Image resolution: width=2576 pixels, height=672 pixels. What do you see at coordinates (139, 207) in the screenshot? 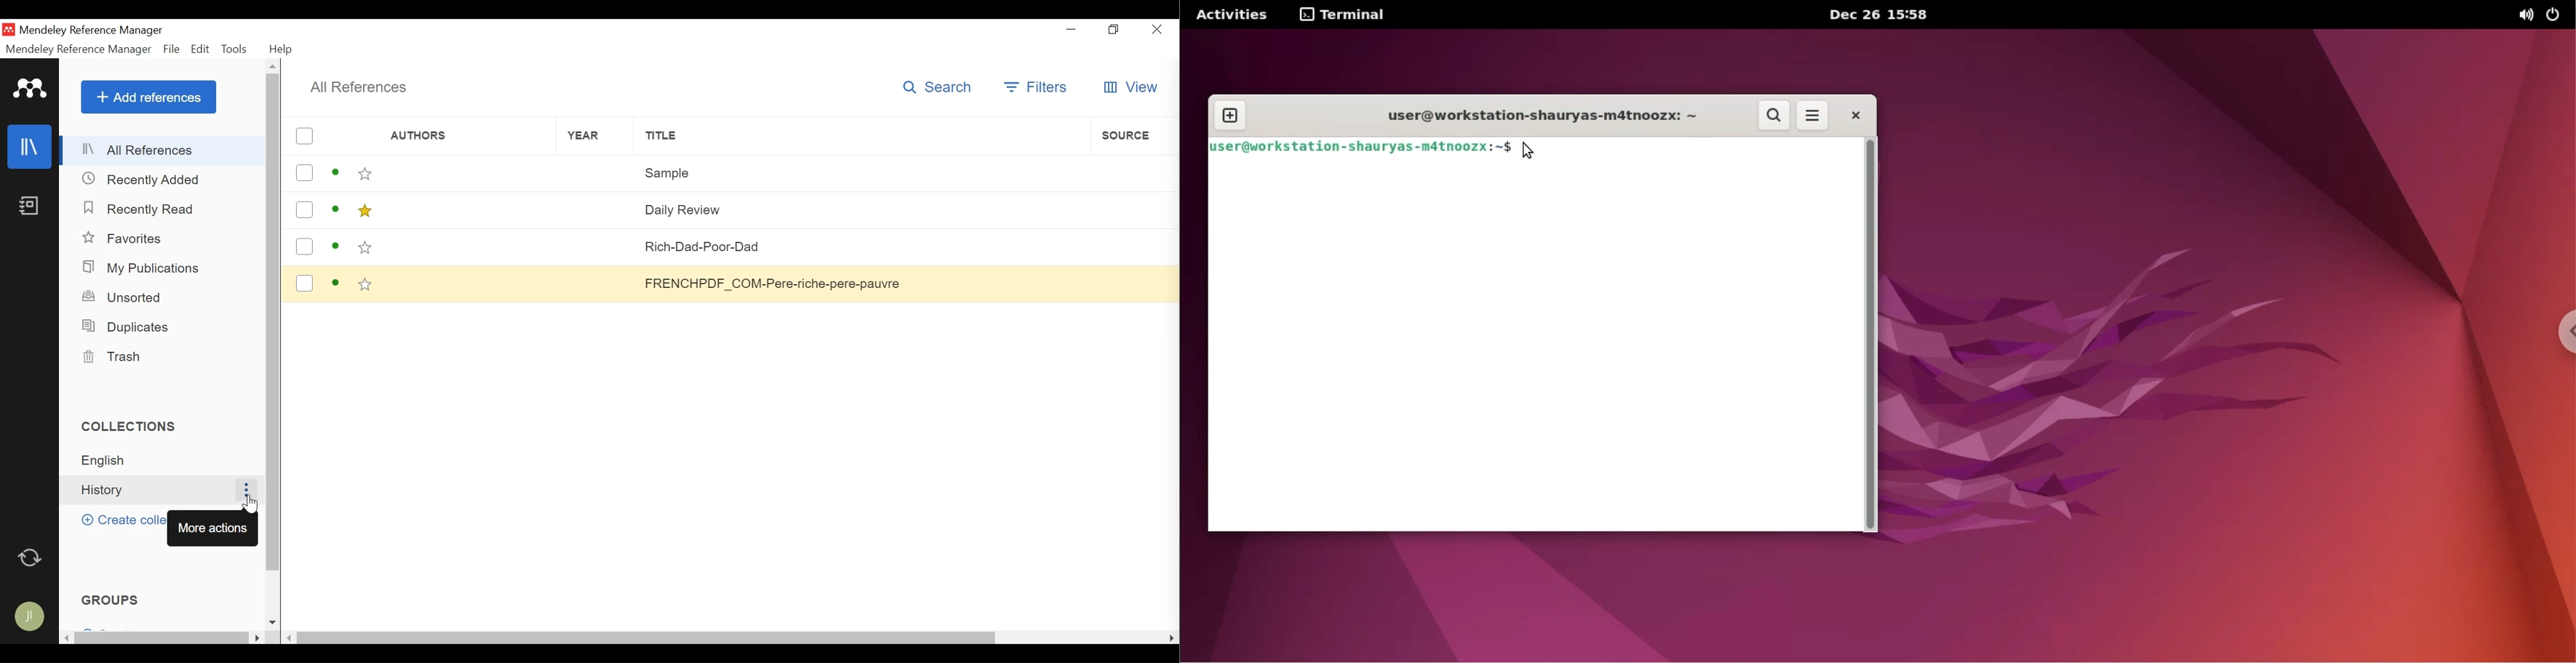
I see `Recently Read` at bounding box center [139, 207].